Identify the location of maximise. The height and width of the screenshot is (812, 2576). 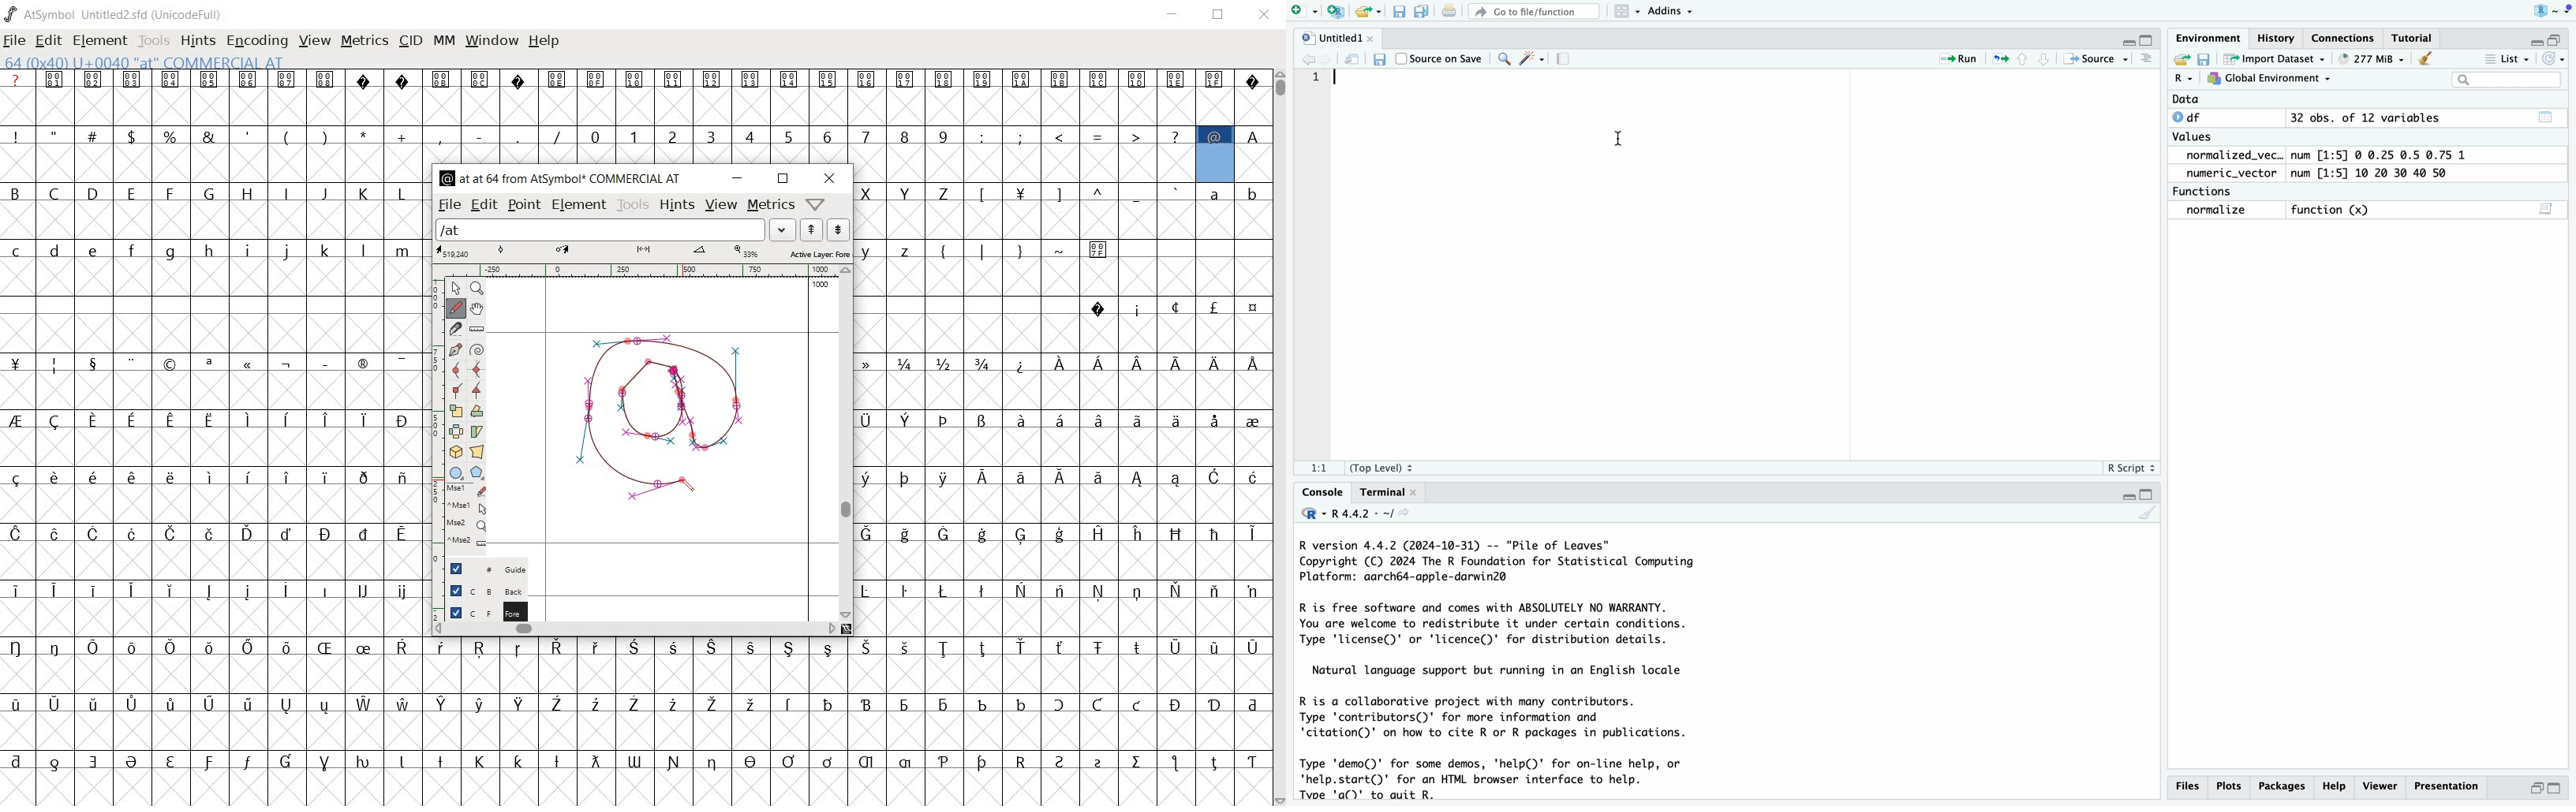
(2556, 788).